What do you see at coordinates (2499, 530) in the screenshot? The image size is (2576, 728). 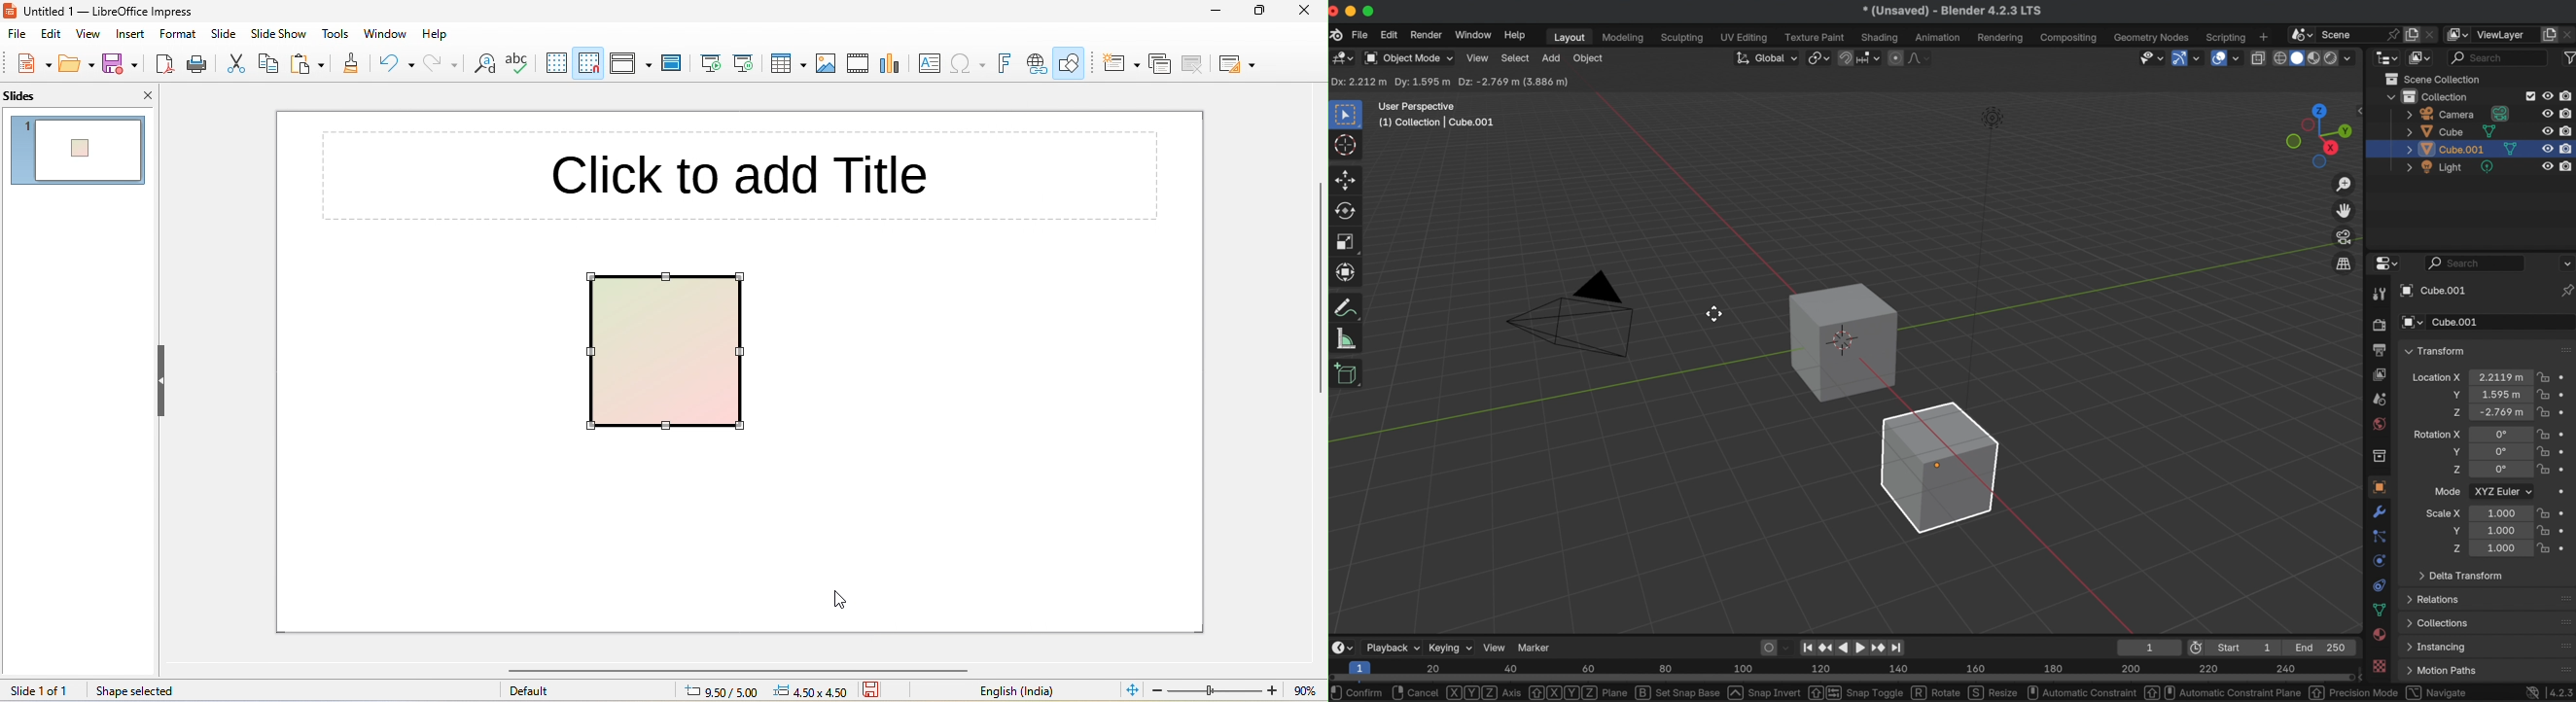 I see `scale location` at bounding box center [2499, 530].